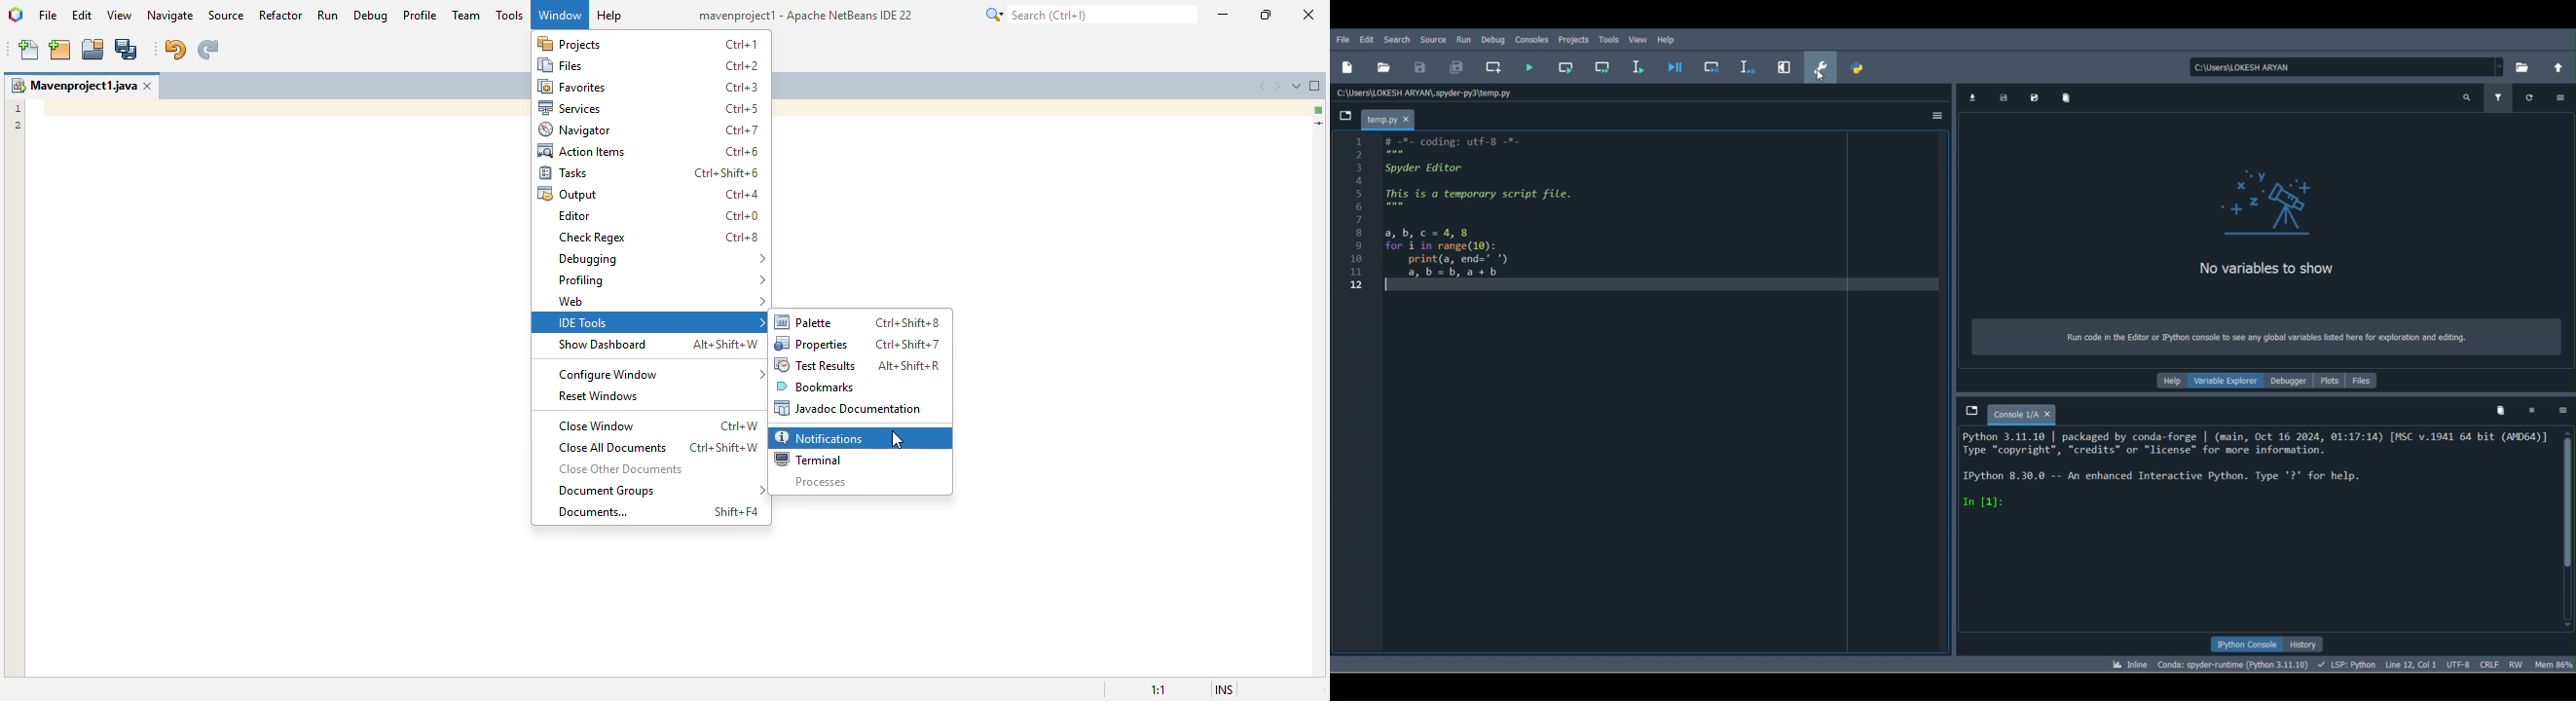 The image size is (2576, 728). Describe the element at coordinates (594, 238) in the screenshot. I see `check regex` at that location.